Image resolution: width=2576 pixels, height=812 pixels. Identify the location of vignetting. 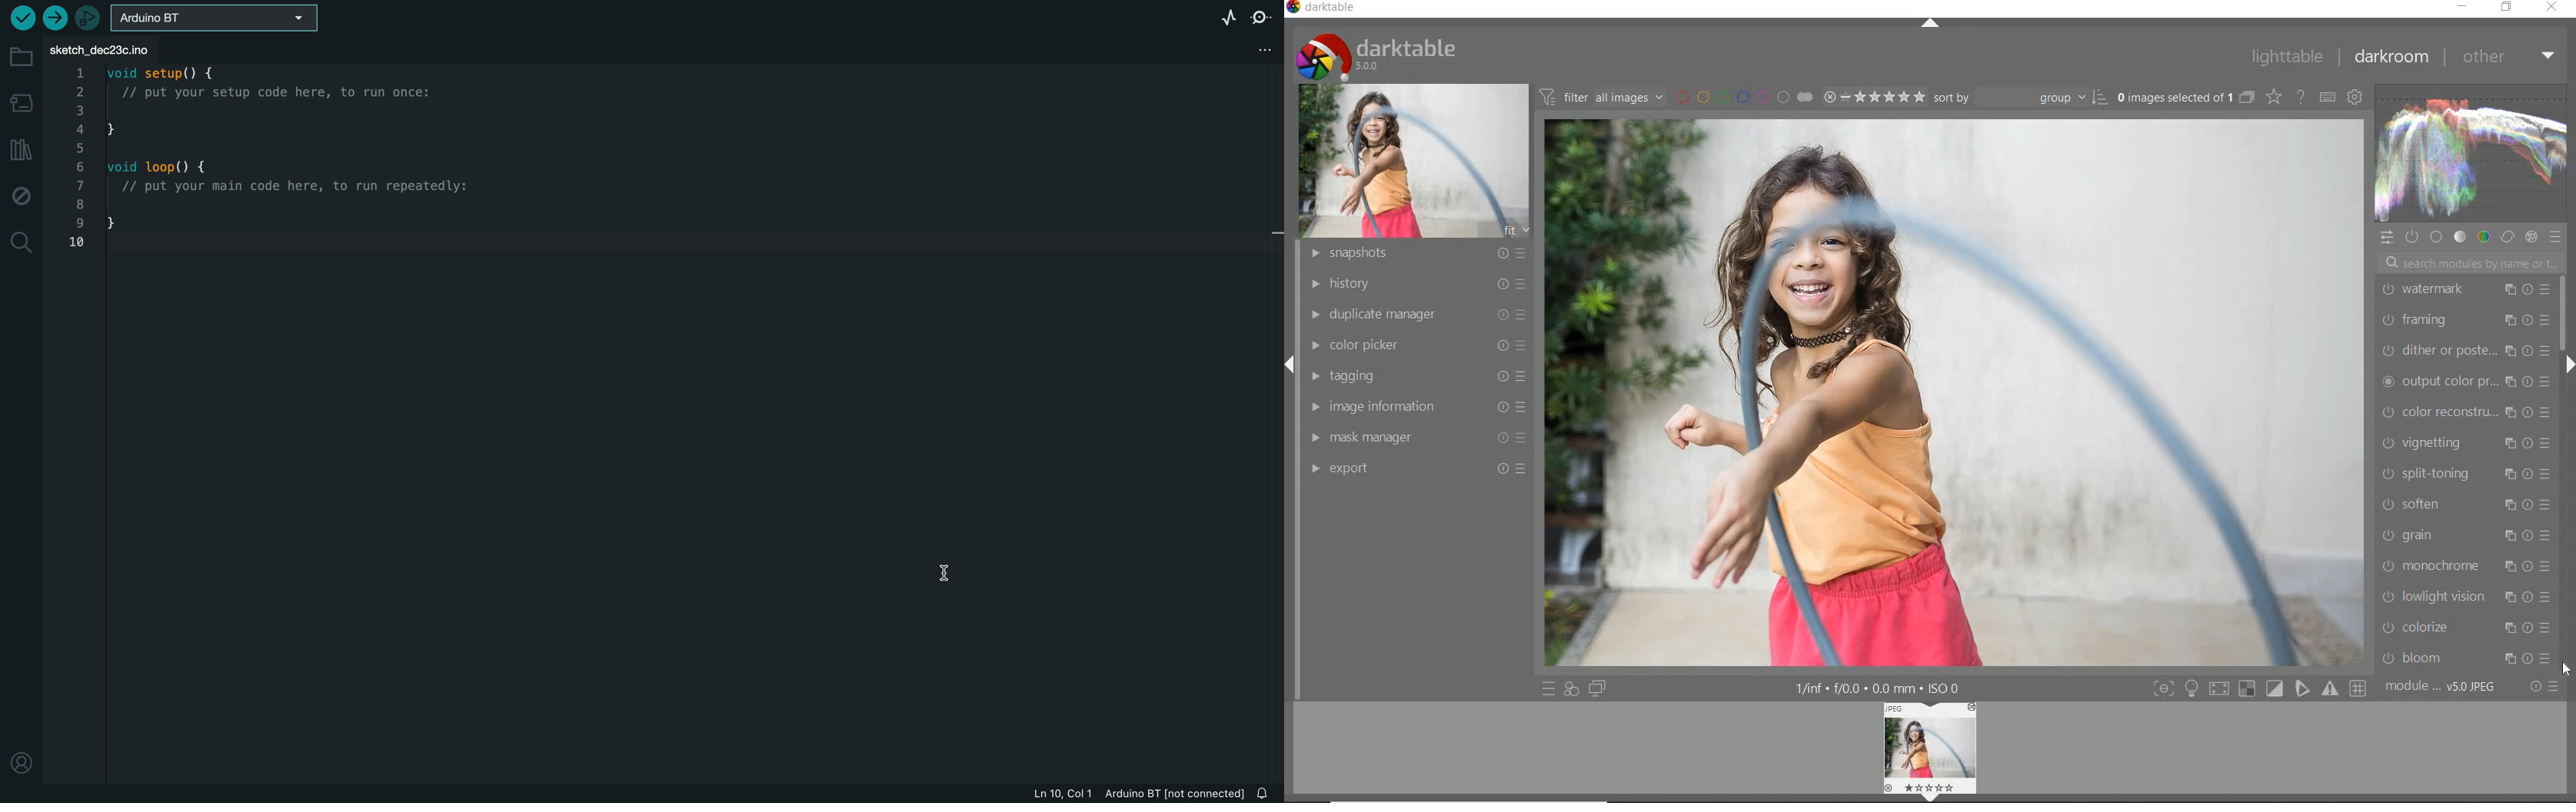
(2464, 443).